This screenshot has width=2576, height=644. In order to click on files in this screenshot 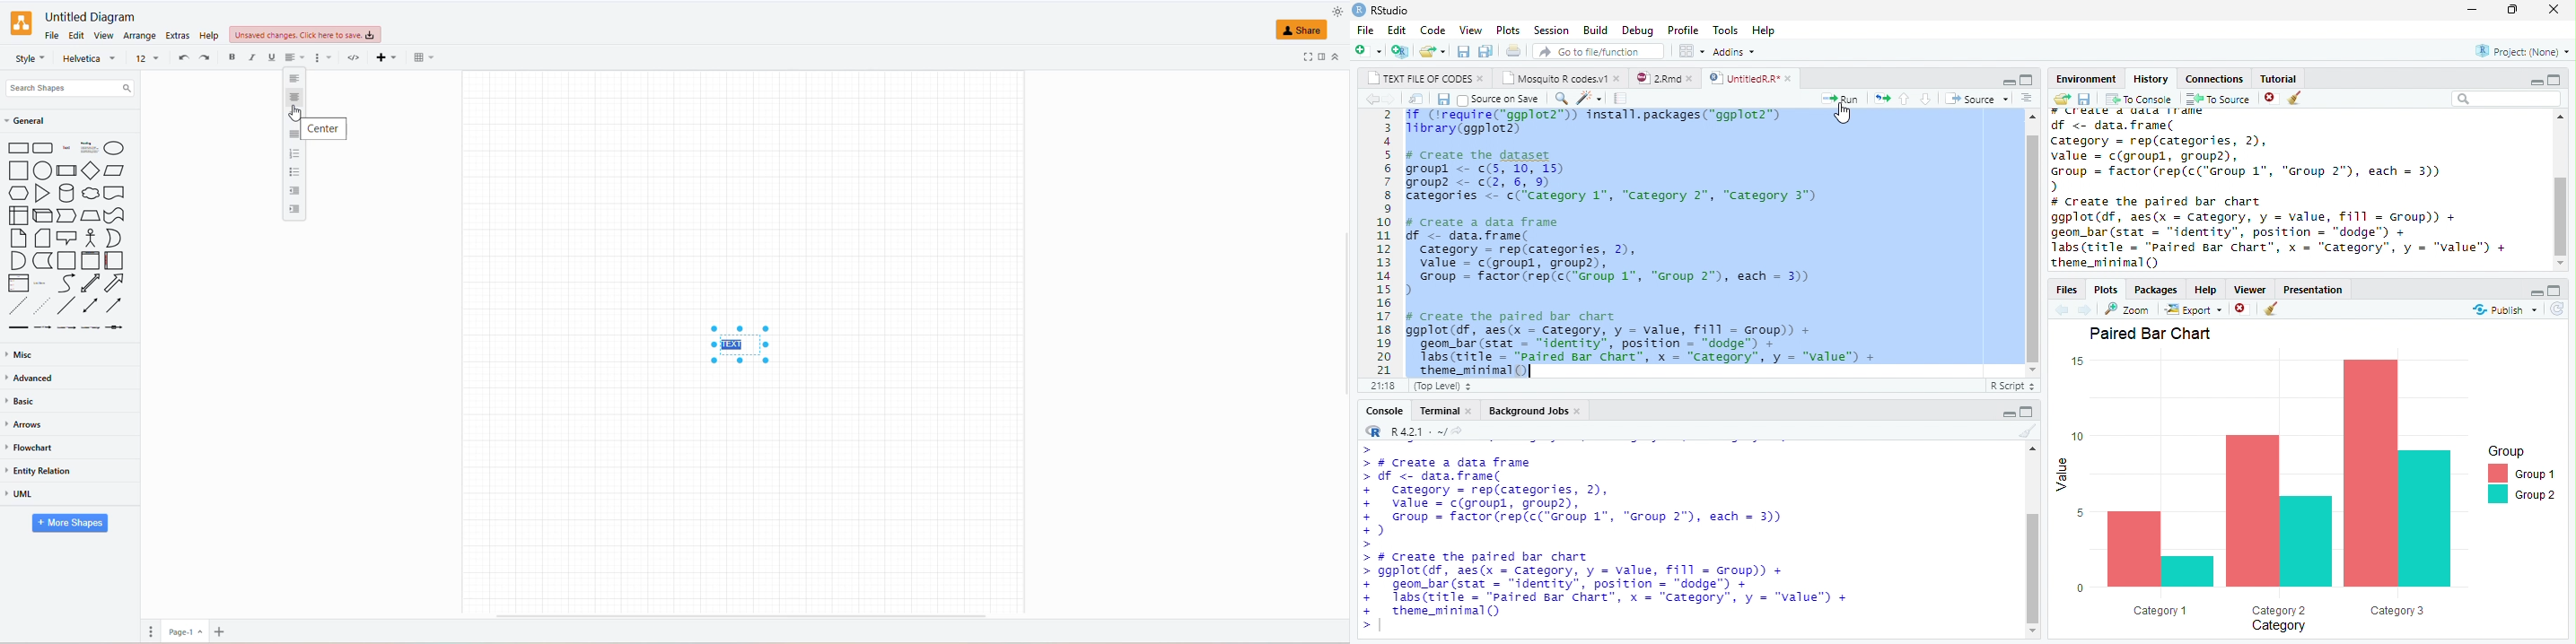, I will do `click(2066, 289)`.